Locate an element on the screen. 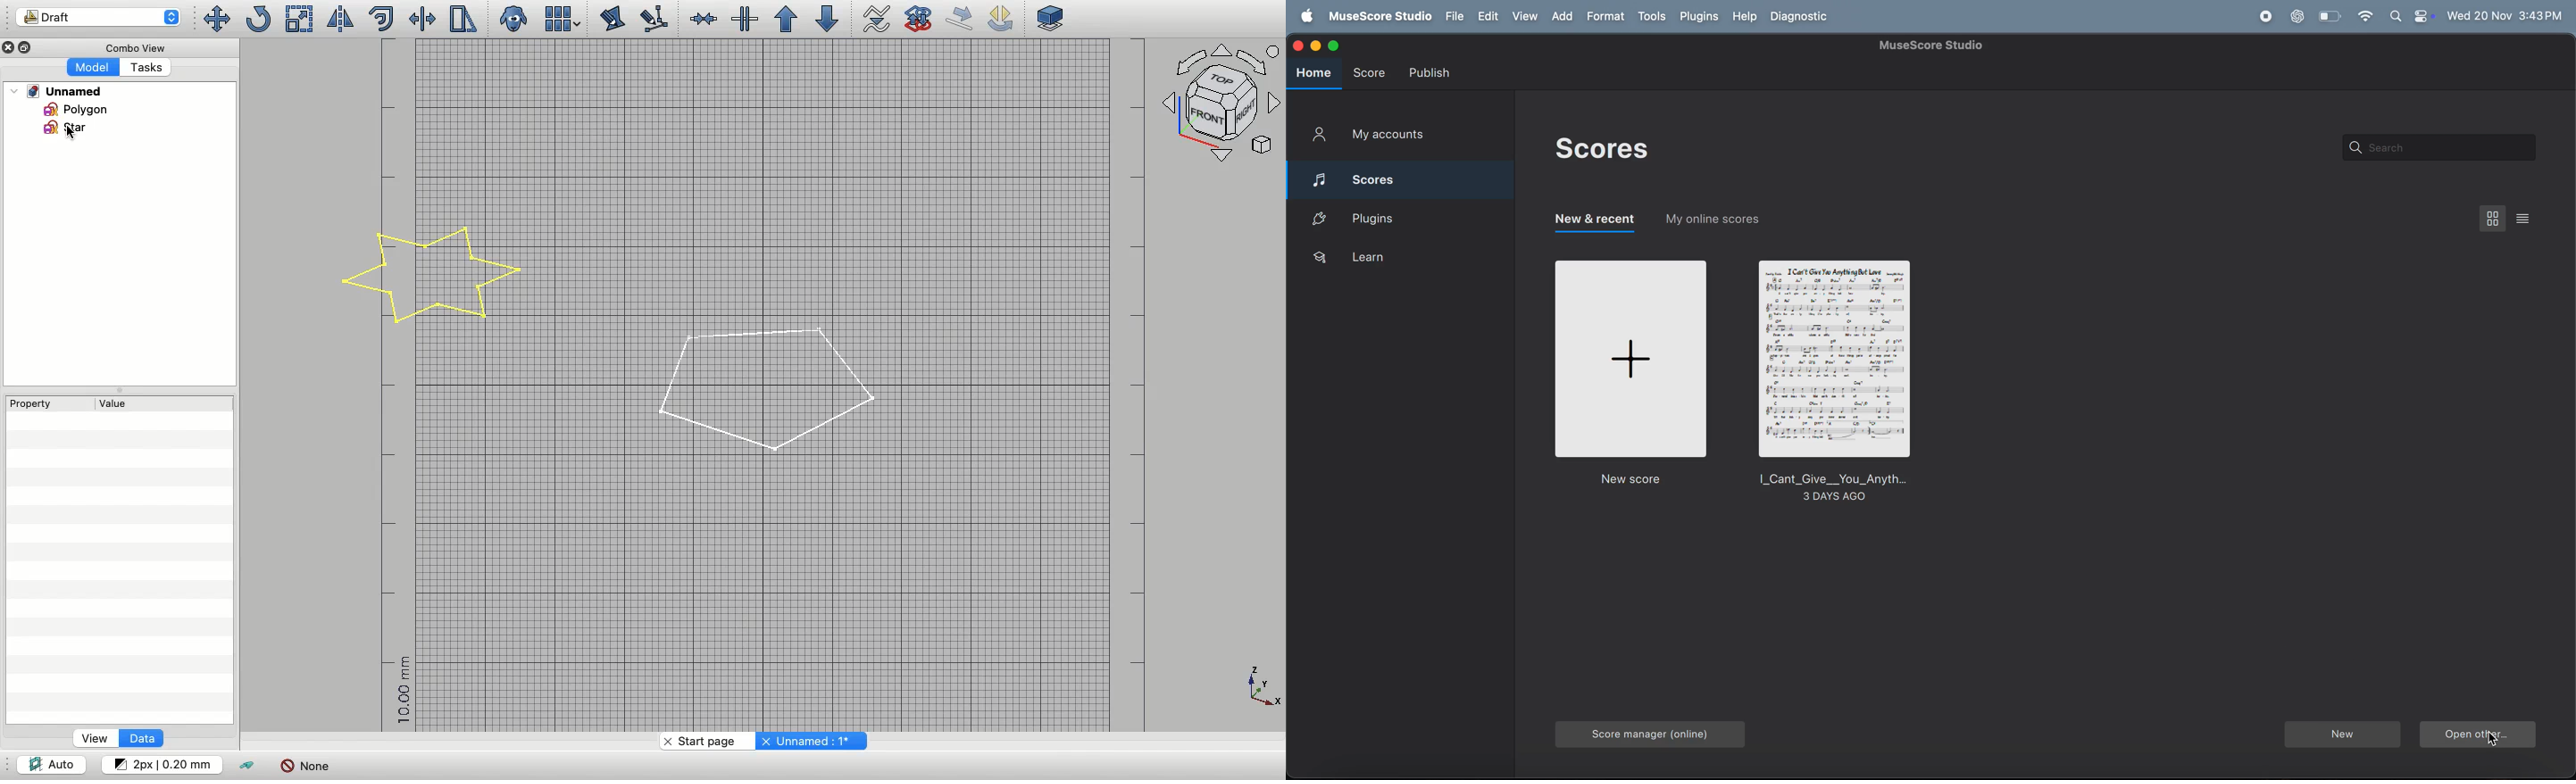 Image resolution: width=2576 pixels, height=784 pixels. Stretch is located at coordinates (462, 19).